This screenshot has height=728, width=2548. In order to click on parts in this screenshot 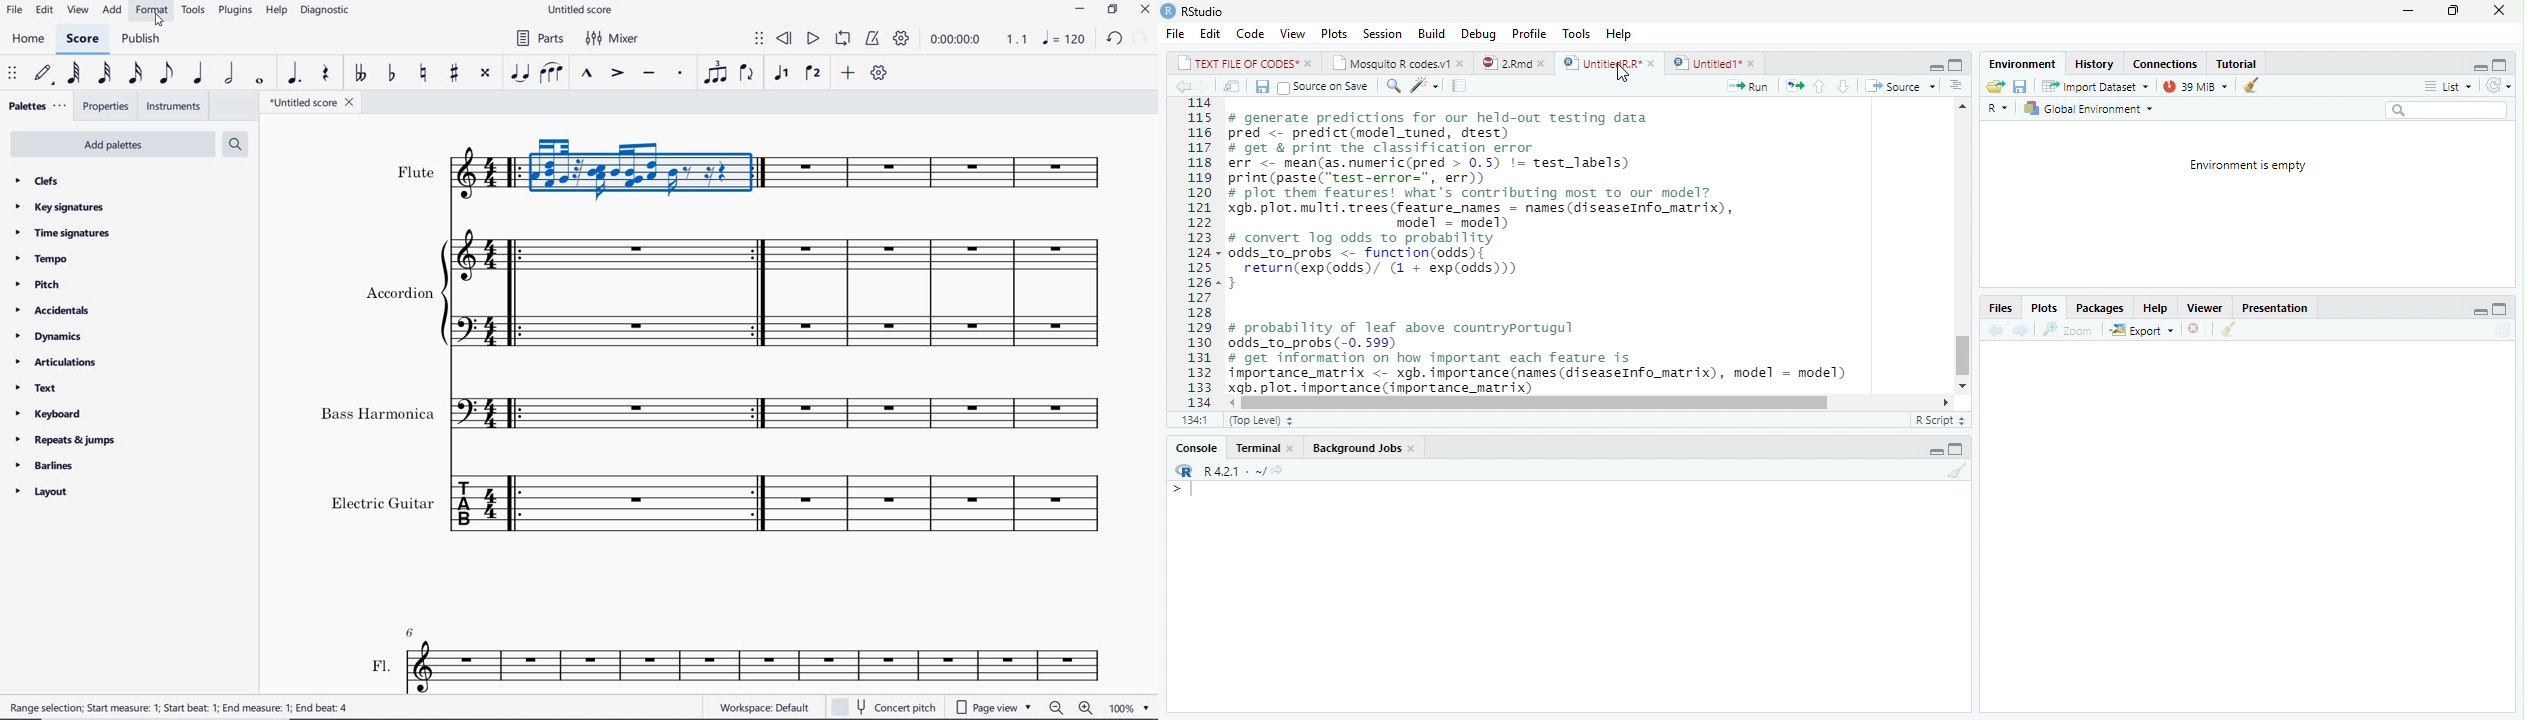, I will do `click(537, 38)`.